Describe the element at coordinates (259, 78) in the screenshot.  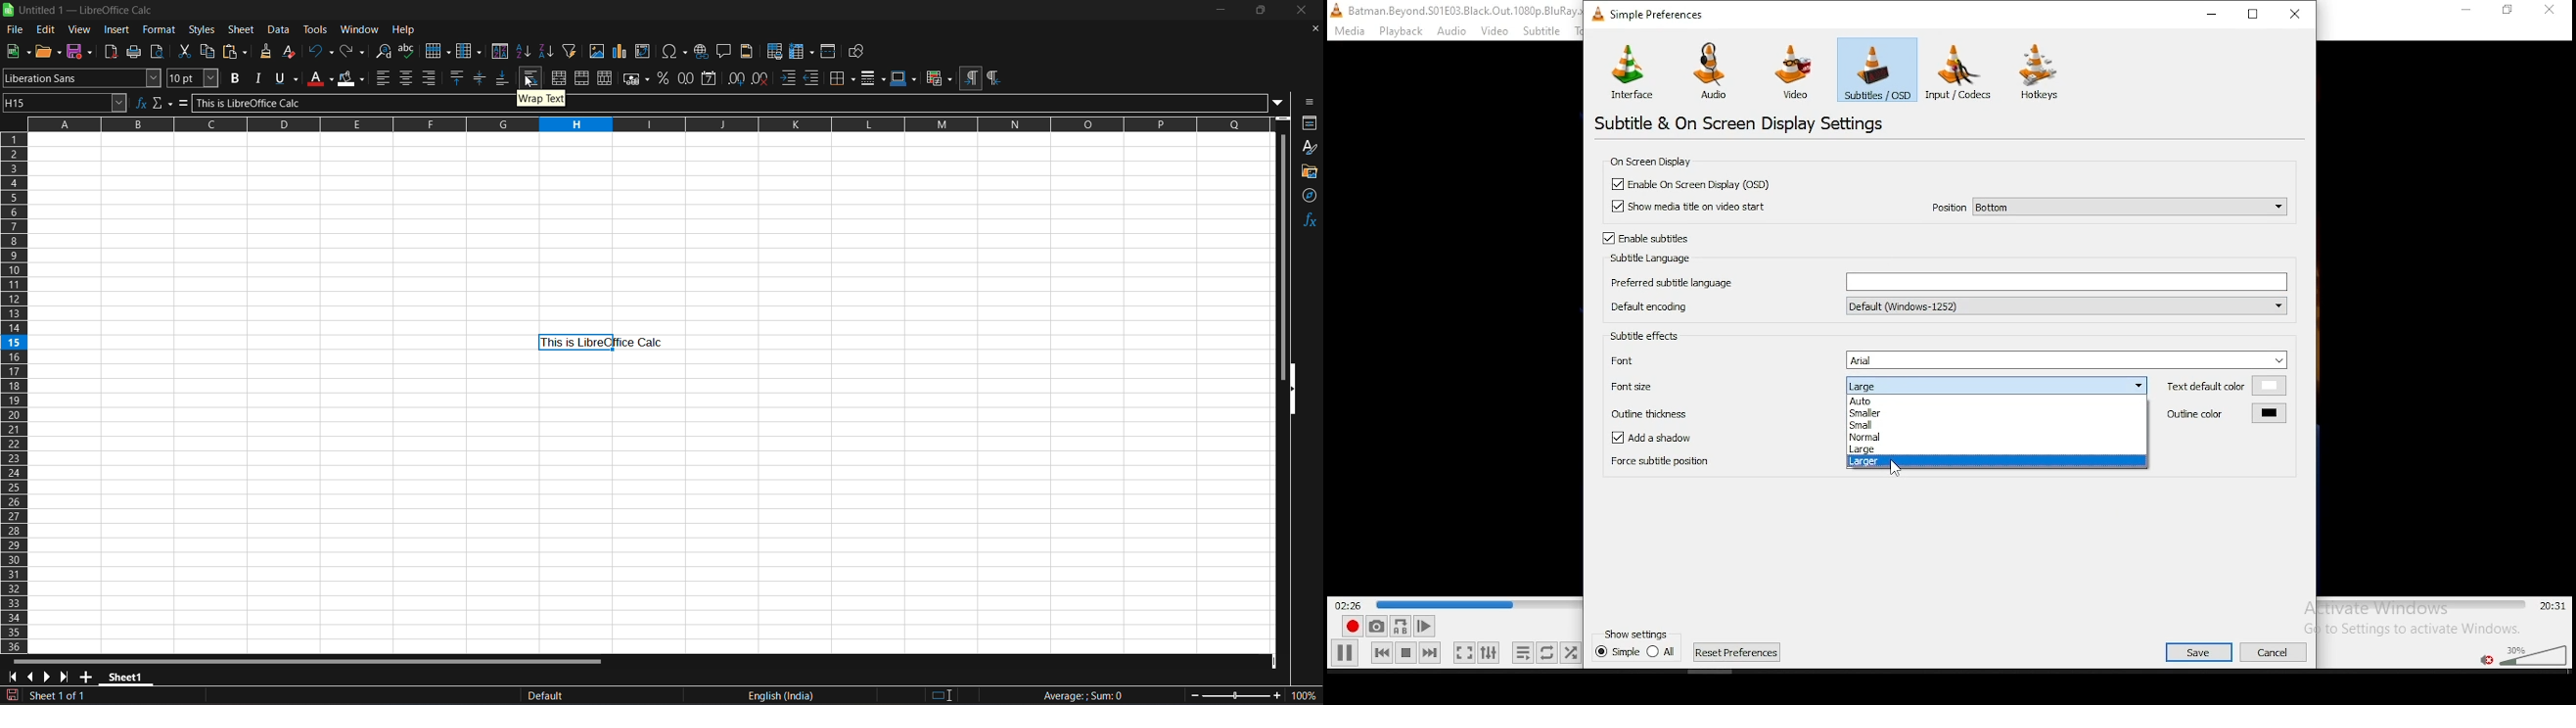
I see `italic` at that location.